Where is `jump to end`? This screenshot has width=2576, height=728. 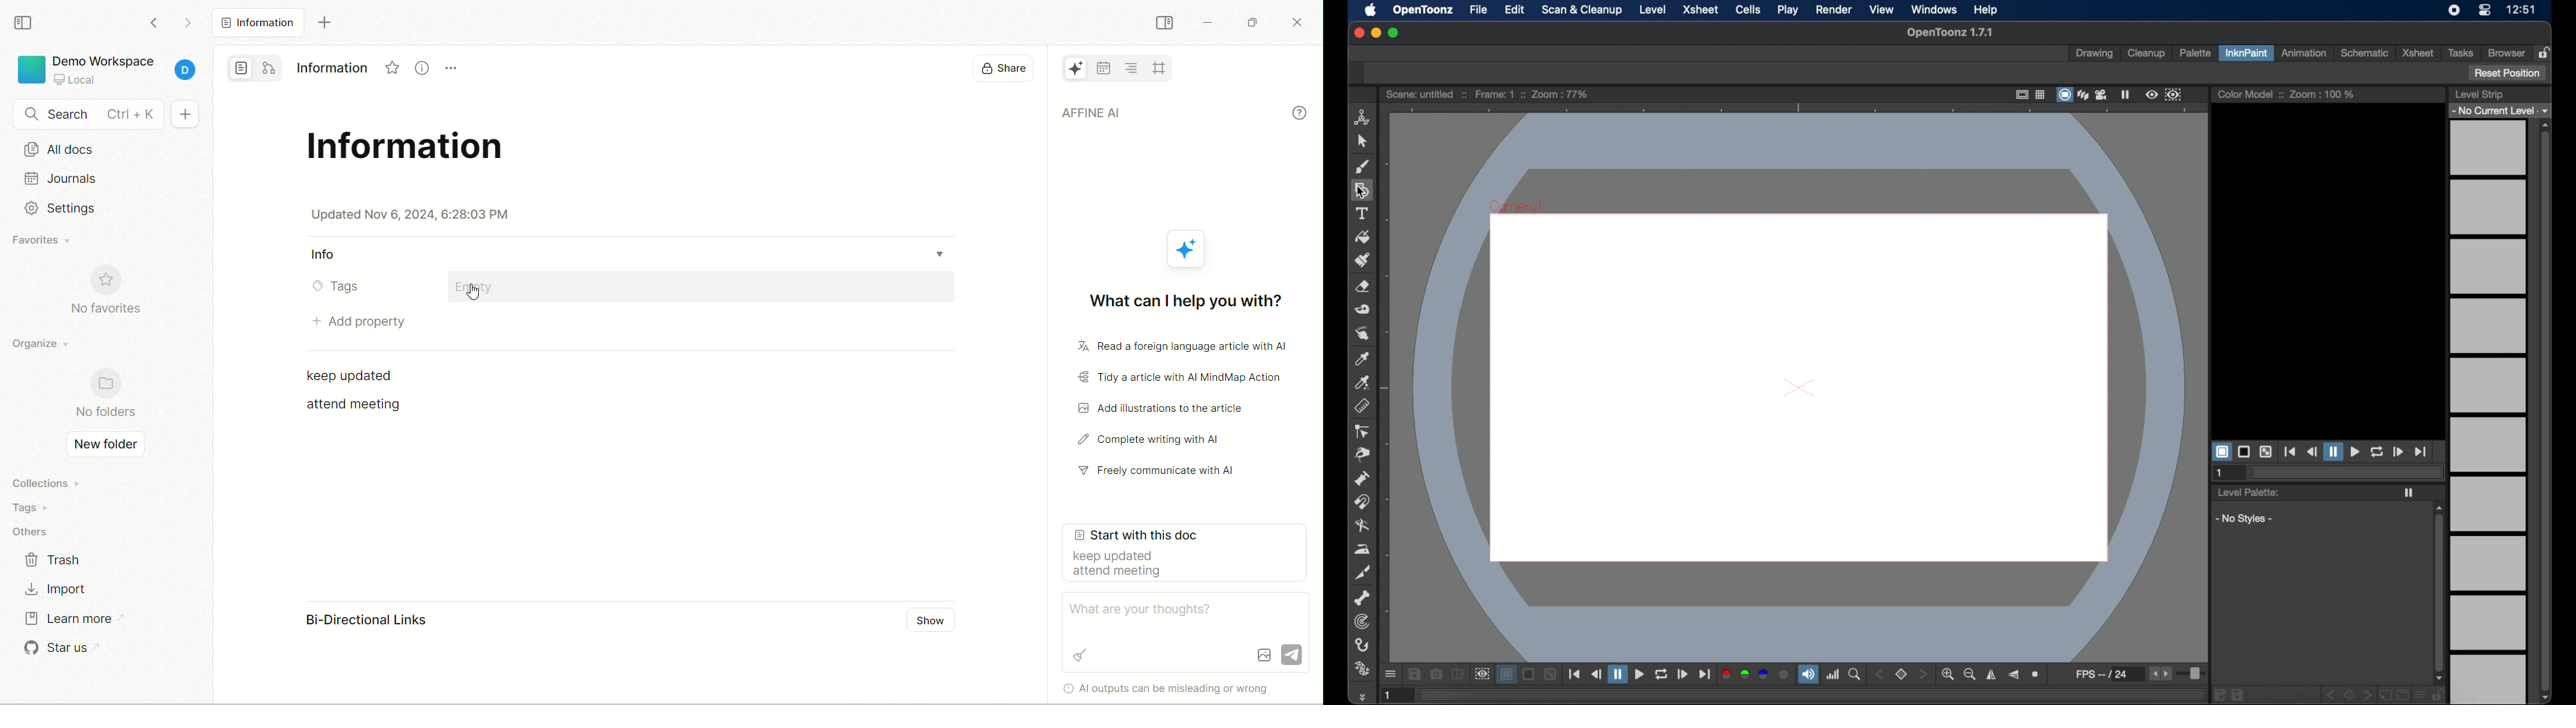 jump to end is located at coordinates (2421, 452).